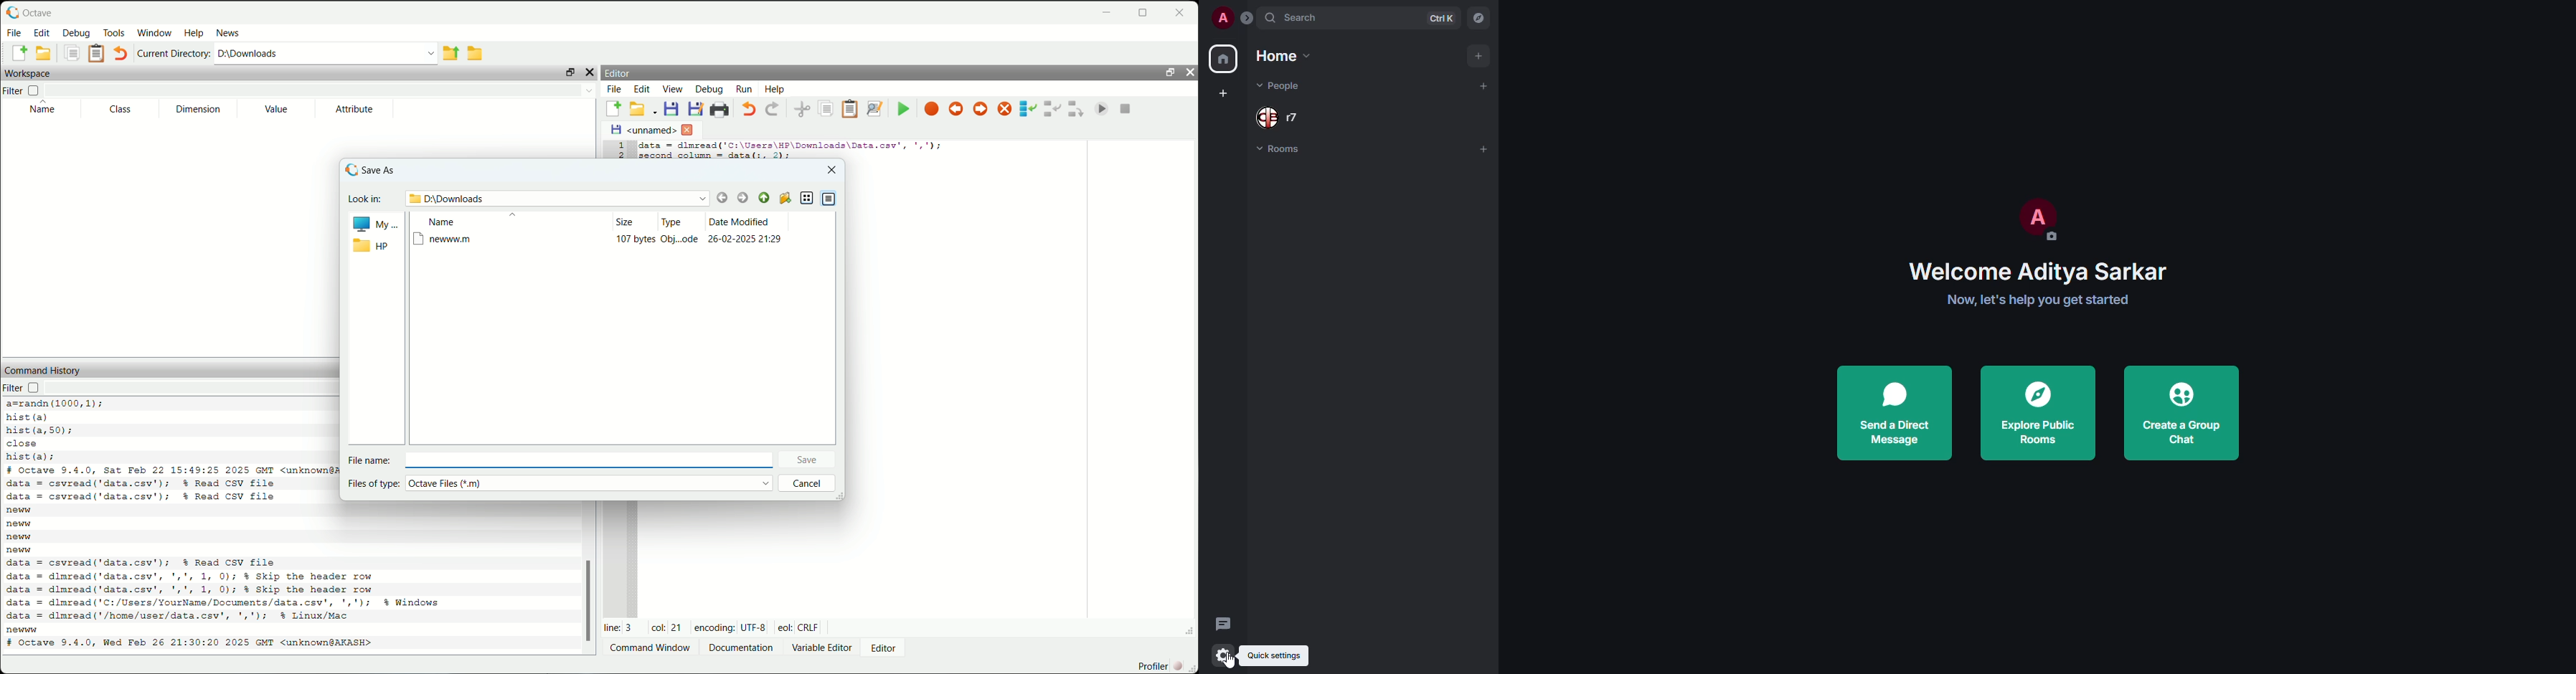 Image resolution: width=2576 pixels, height=700 pixels. Describe the element at coordinates (69, 431) in the screenshot. I see `code` at that location.